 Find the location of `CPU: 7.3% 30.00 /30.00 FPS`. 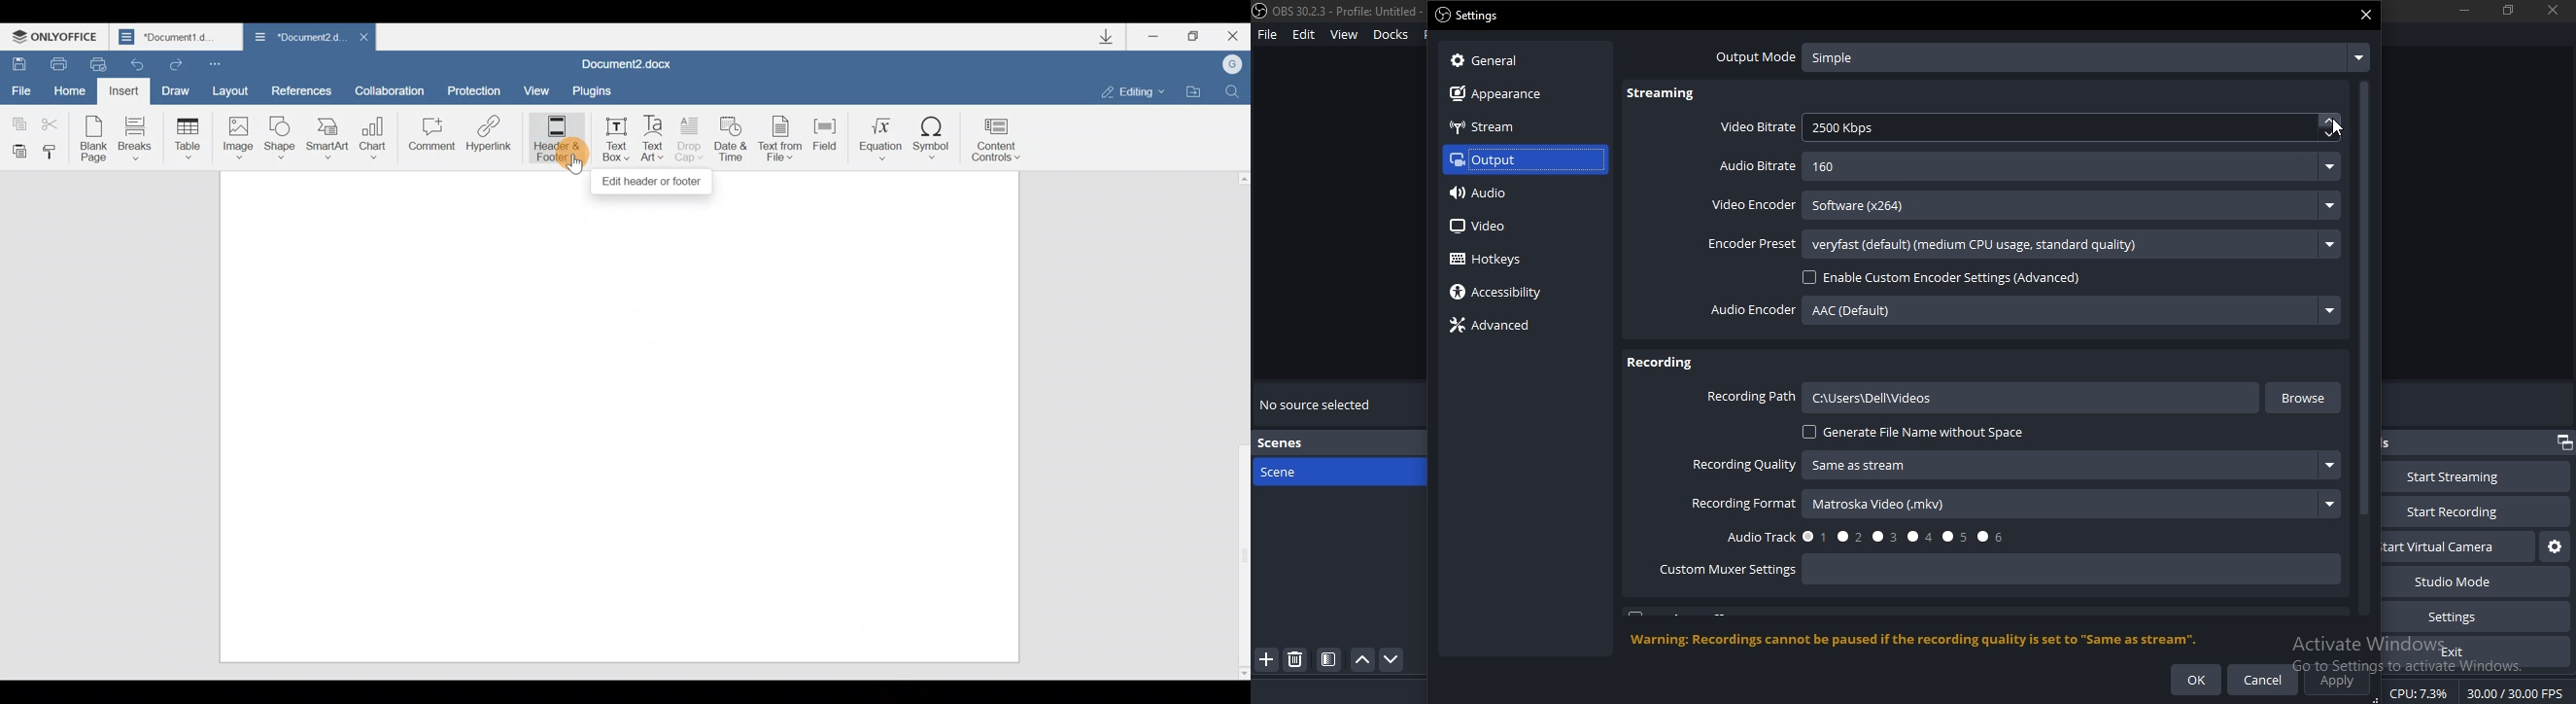

CPU: 7.3% 30.00 /30.00 FPS is located at coordinates (2479, 693).